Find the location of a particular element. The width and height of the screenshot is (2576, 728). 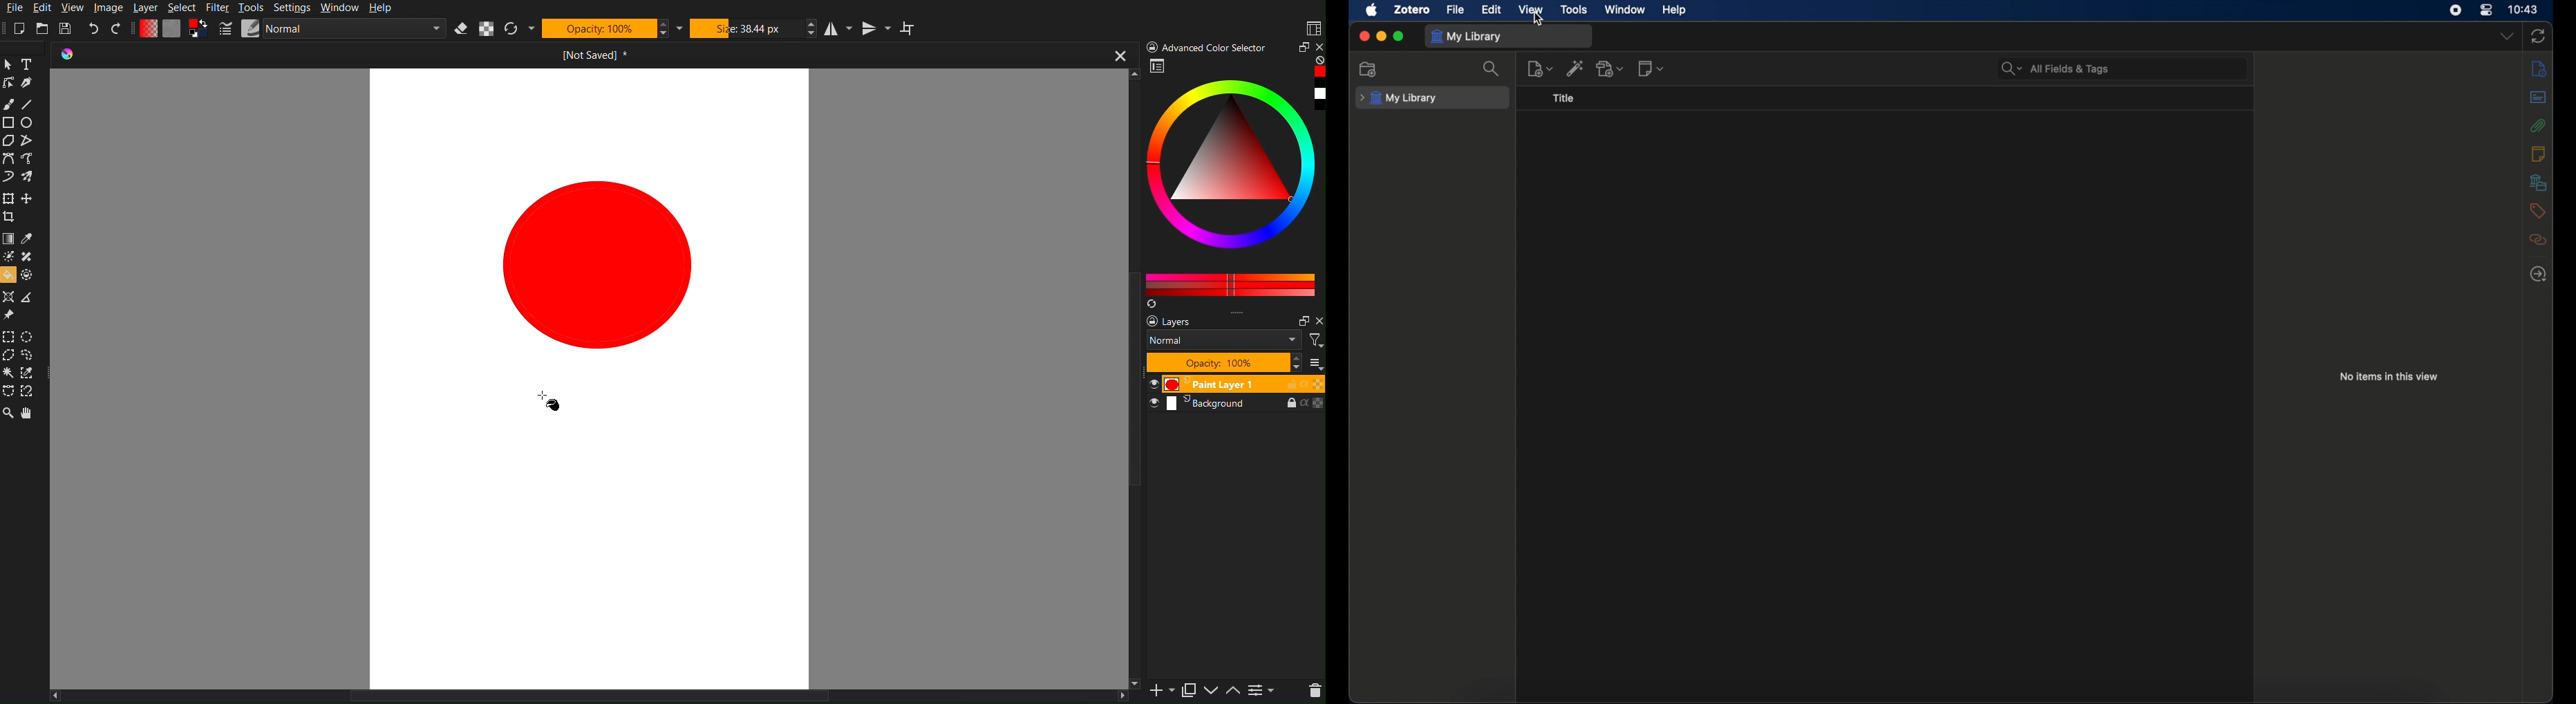

Polygonal is located at coordinates (8, 356).